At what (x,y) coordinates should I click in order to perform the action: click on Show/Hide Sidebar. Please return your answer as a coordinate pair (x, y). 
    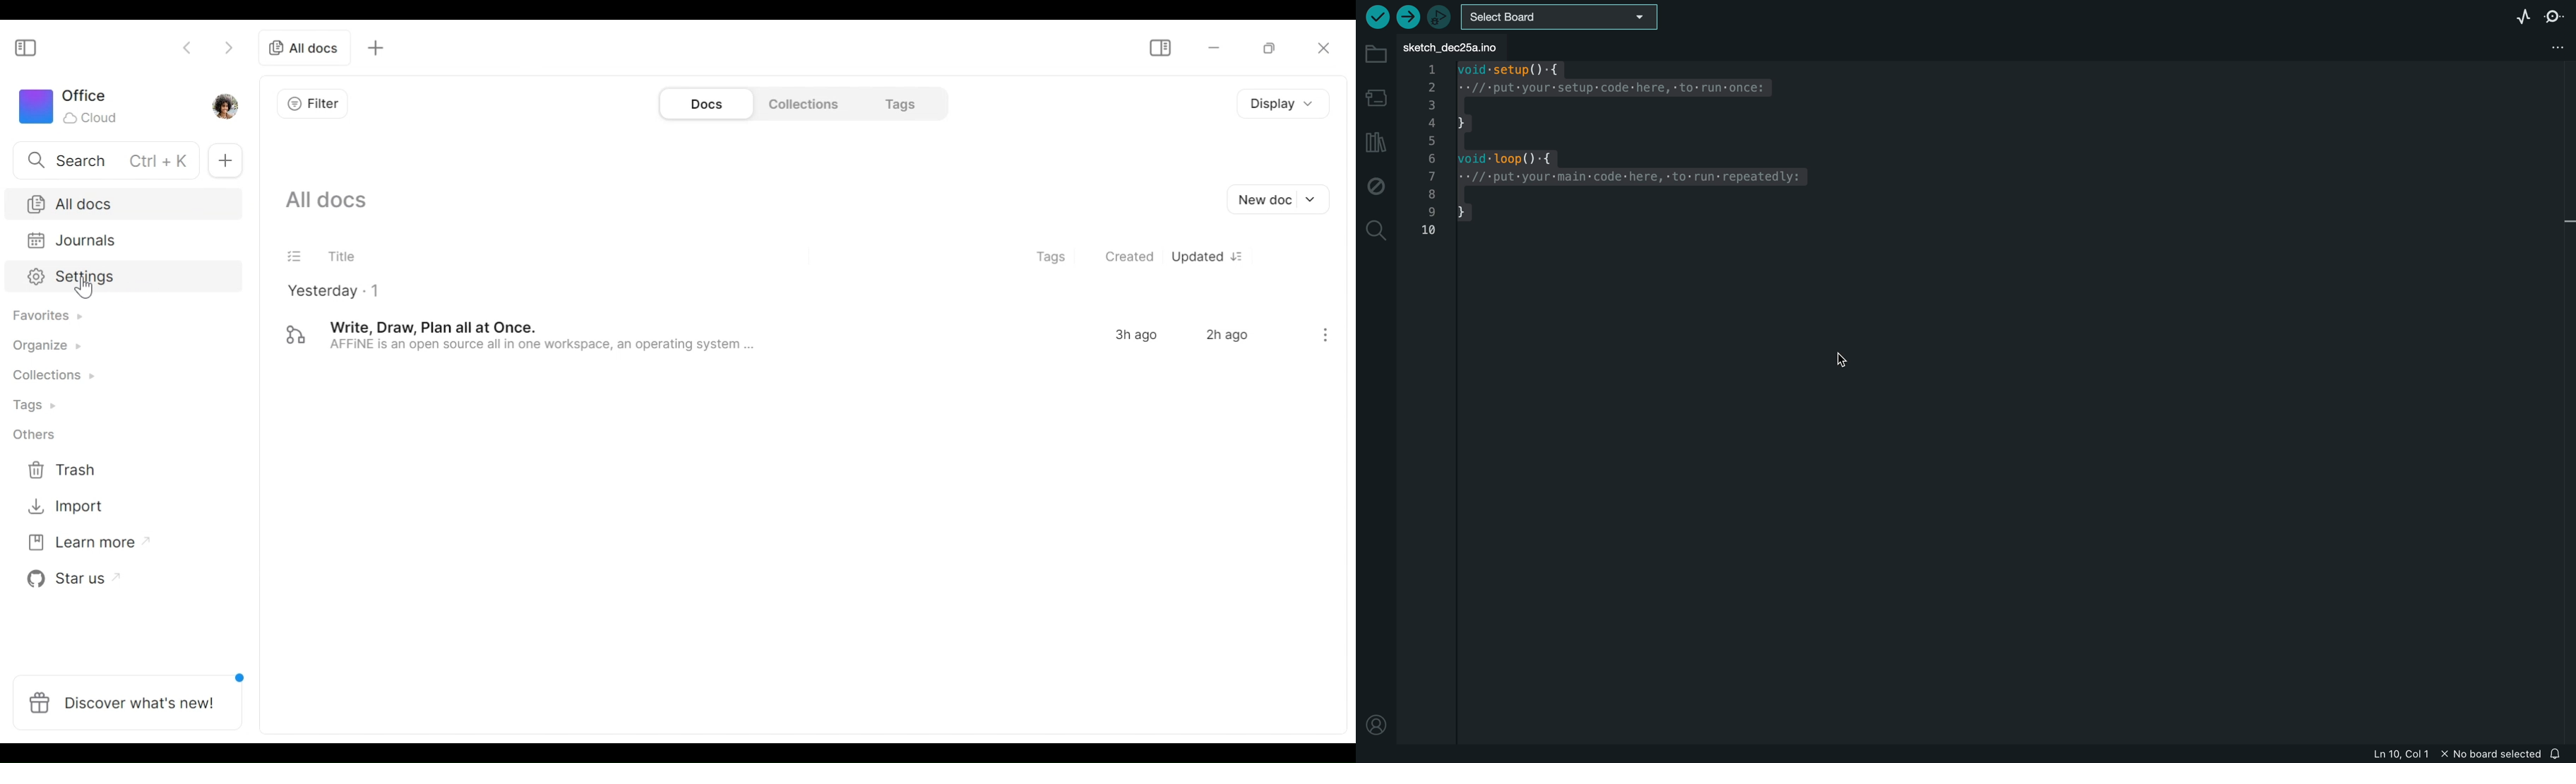
    Looking at the image, I should click on (28, 49).